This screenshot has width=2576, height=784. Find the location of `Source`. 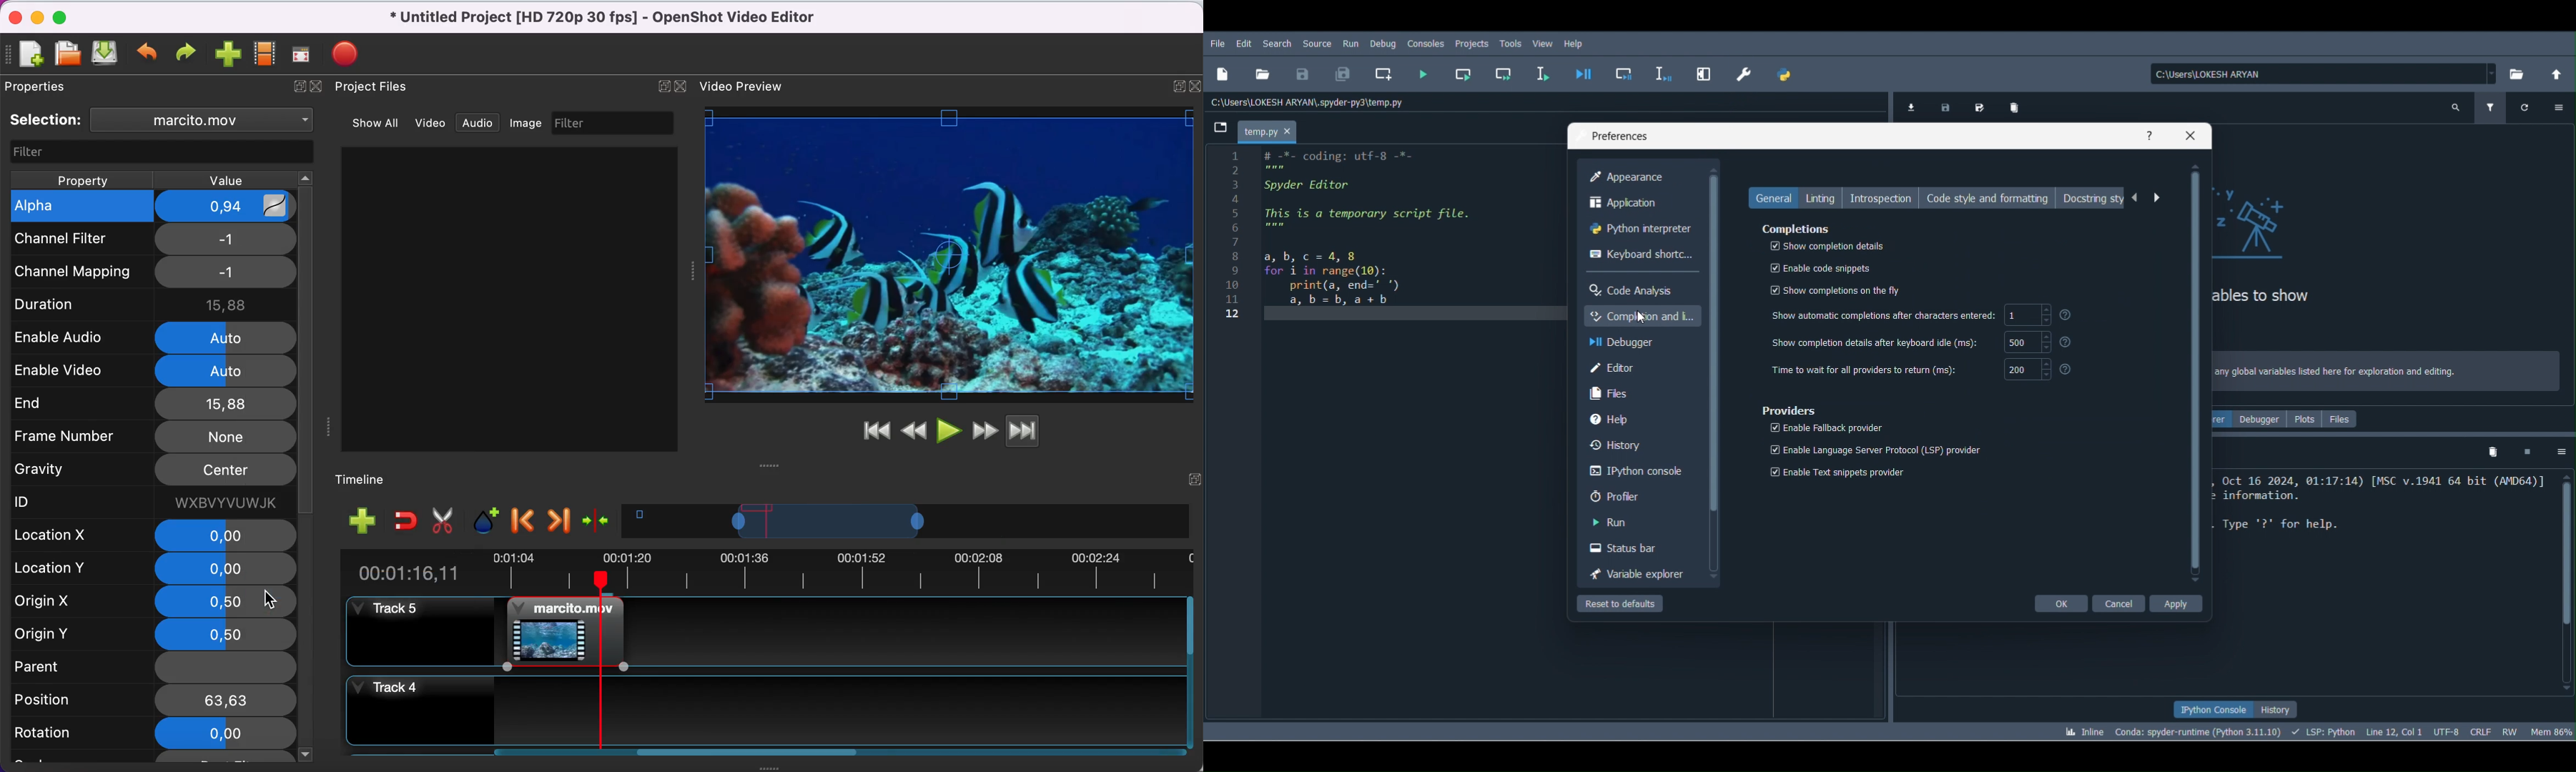

Source is located at coordinates (1318, 43).